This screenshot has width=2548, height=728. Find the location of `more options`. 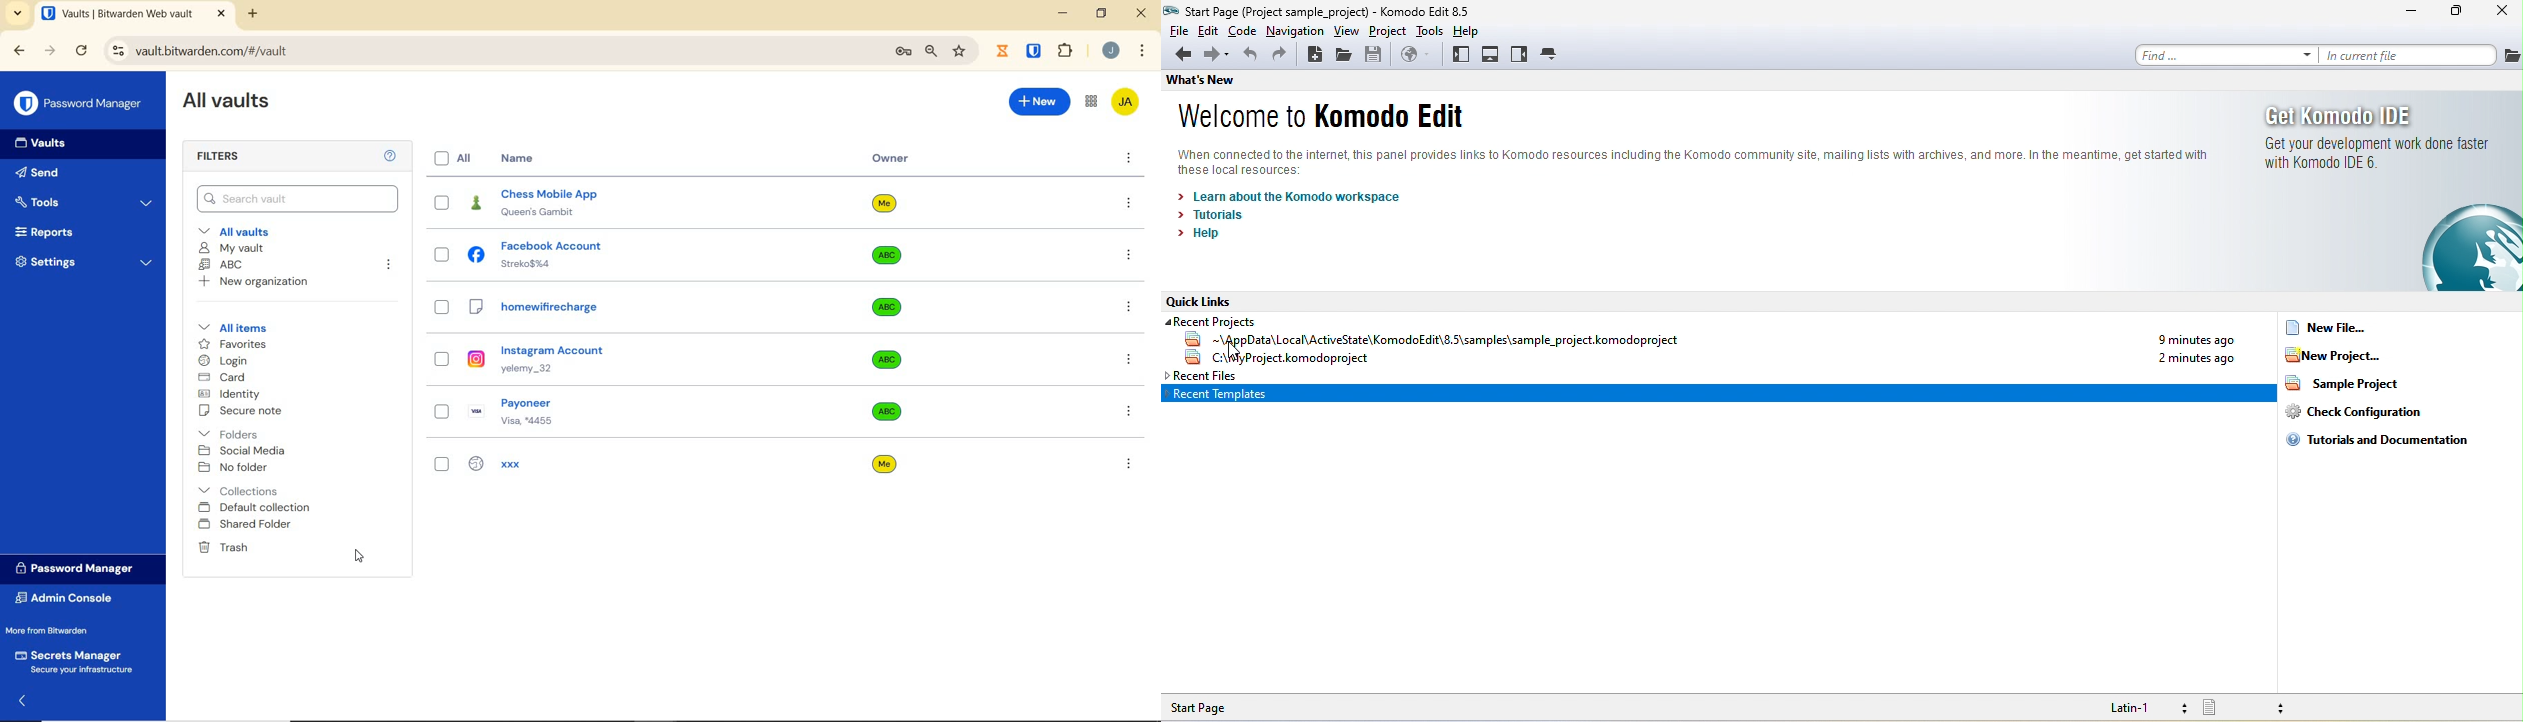

more options is located at coordinates (1131, 256).